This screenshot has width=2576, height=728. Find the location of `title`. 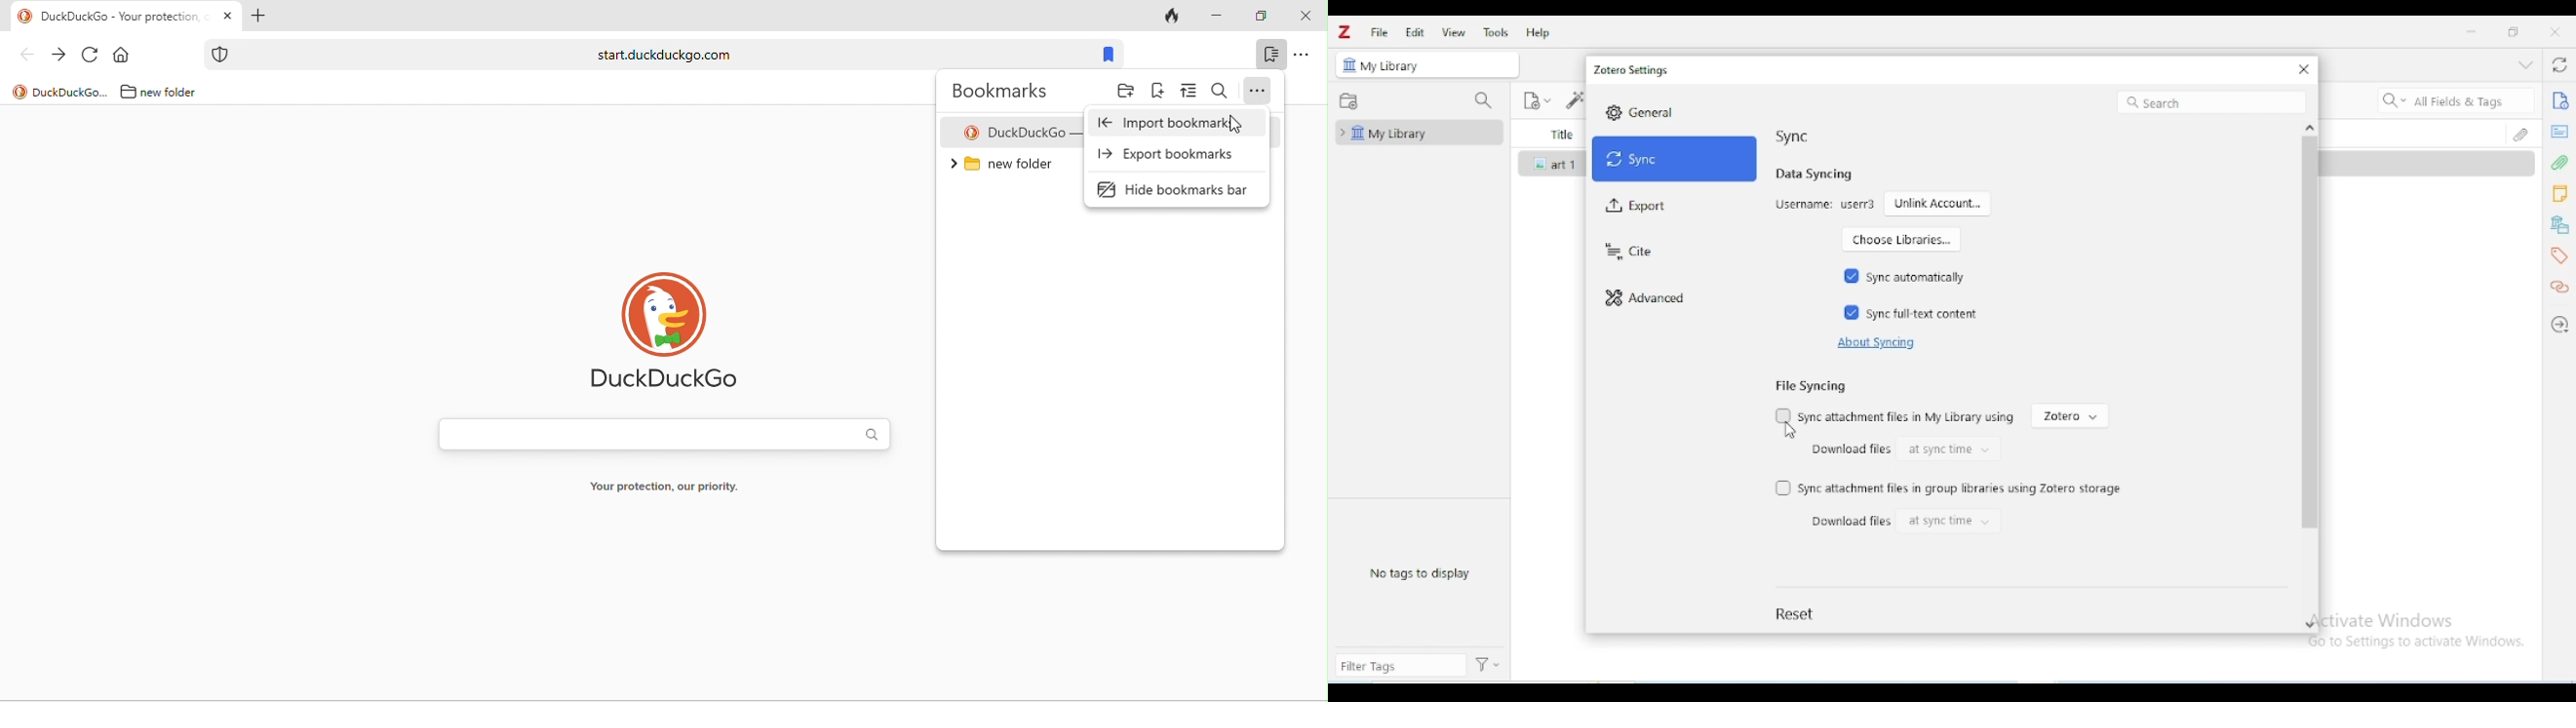

title is located at coordinates (1560, 134).